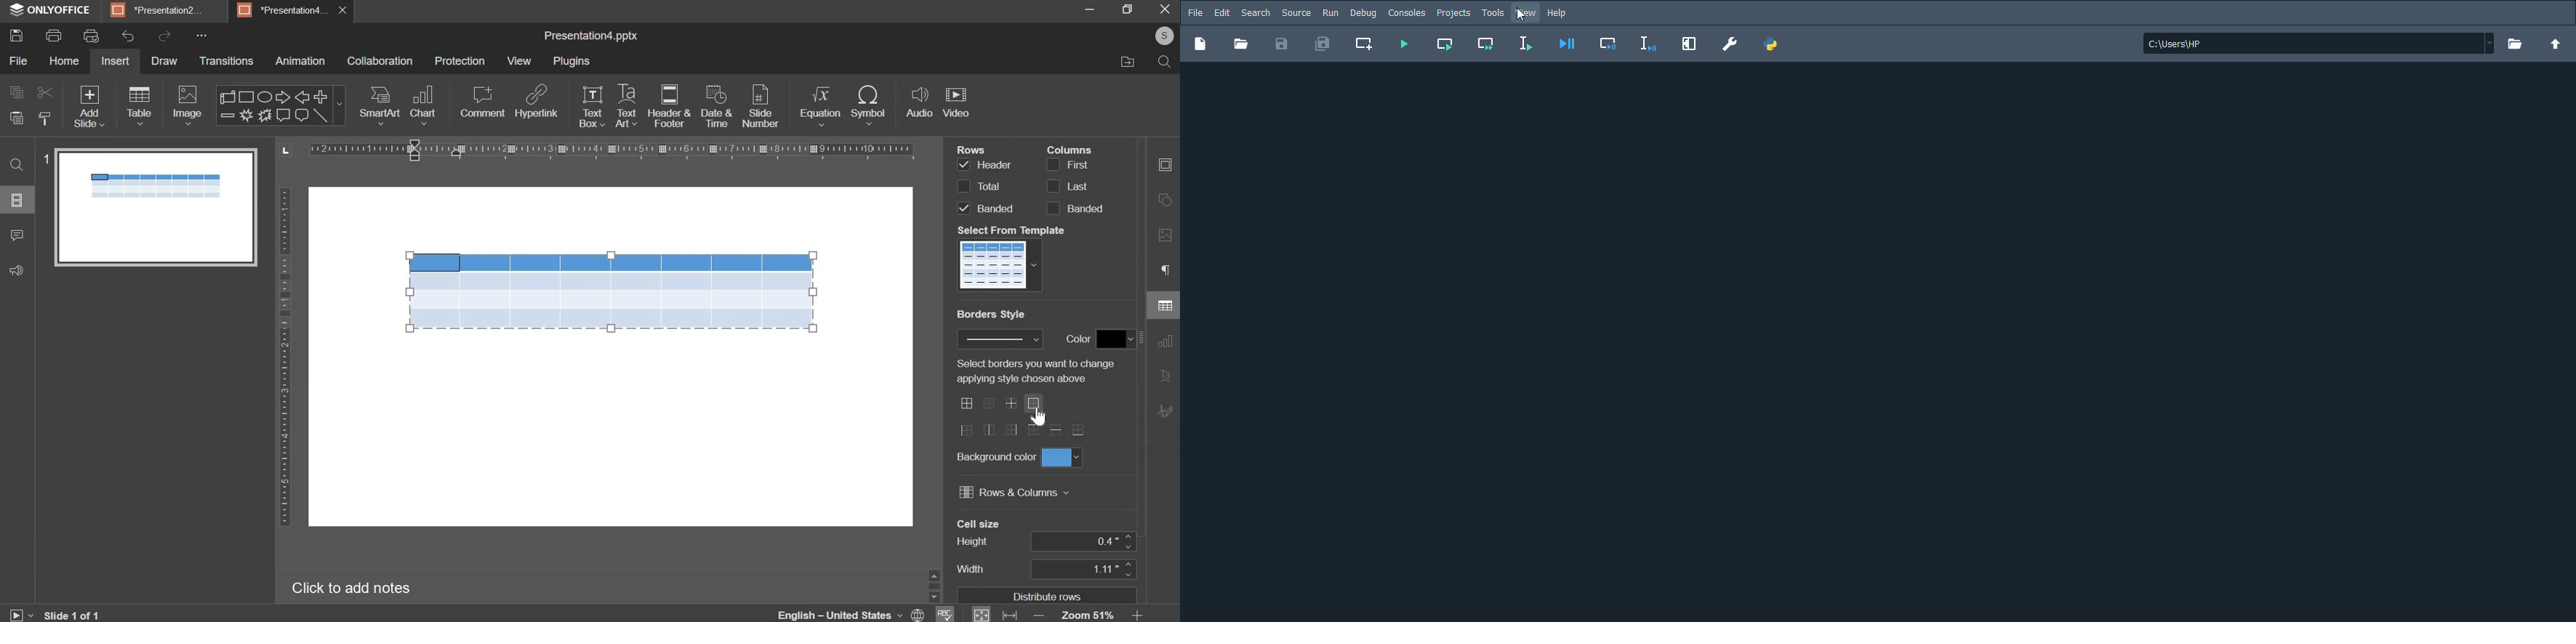 Image resolution: width=2576 pixels, height=644 pixels. Describe the element at coordinates (1404, 44) in the screenshot. I see `Run file` at that location.